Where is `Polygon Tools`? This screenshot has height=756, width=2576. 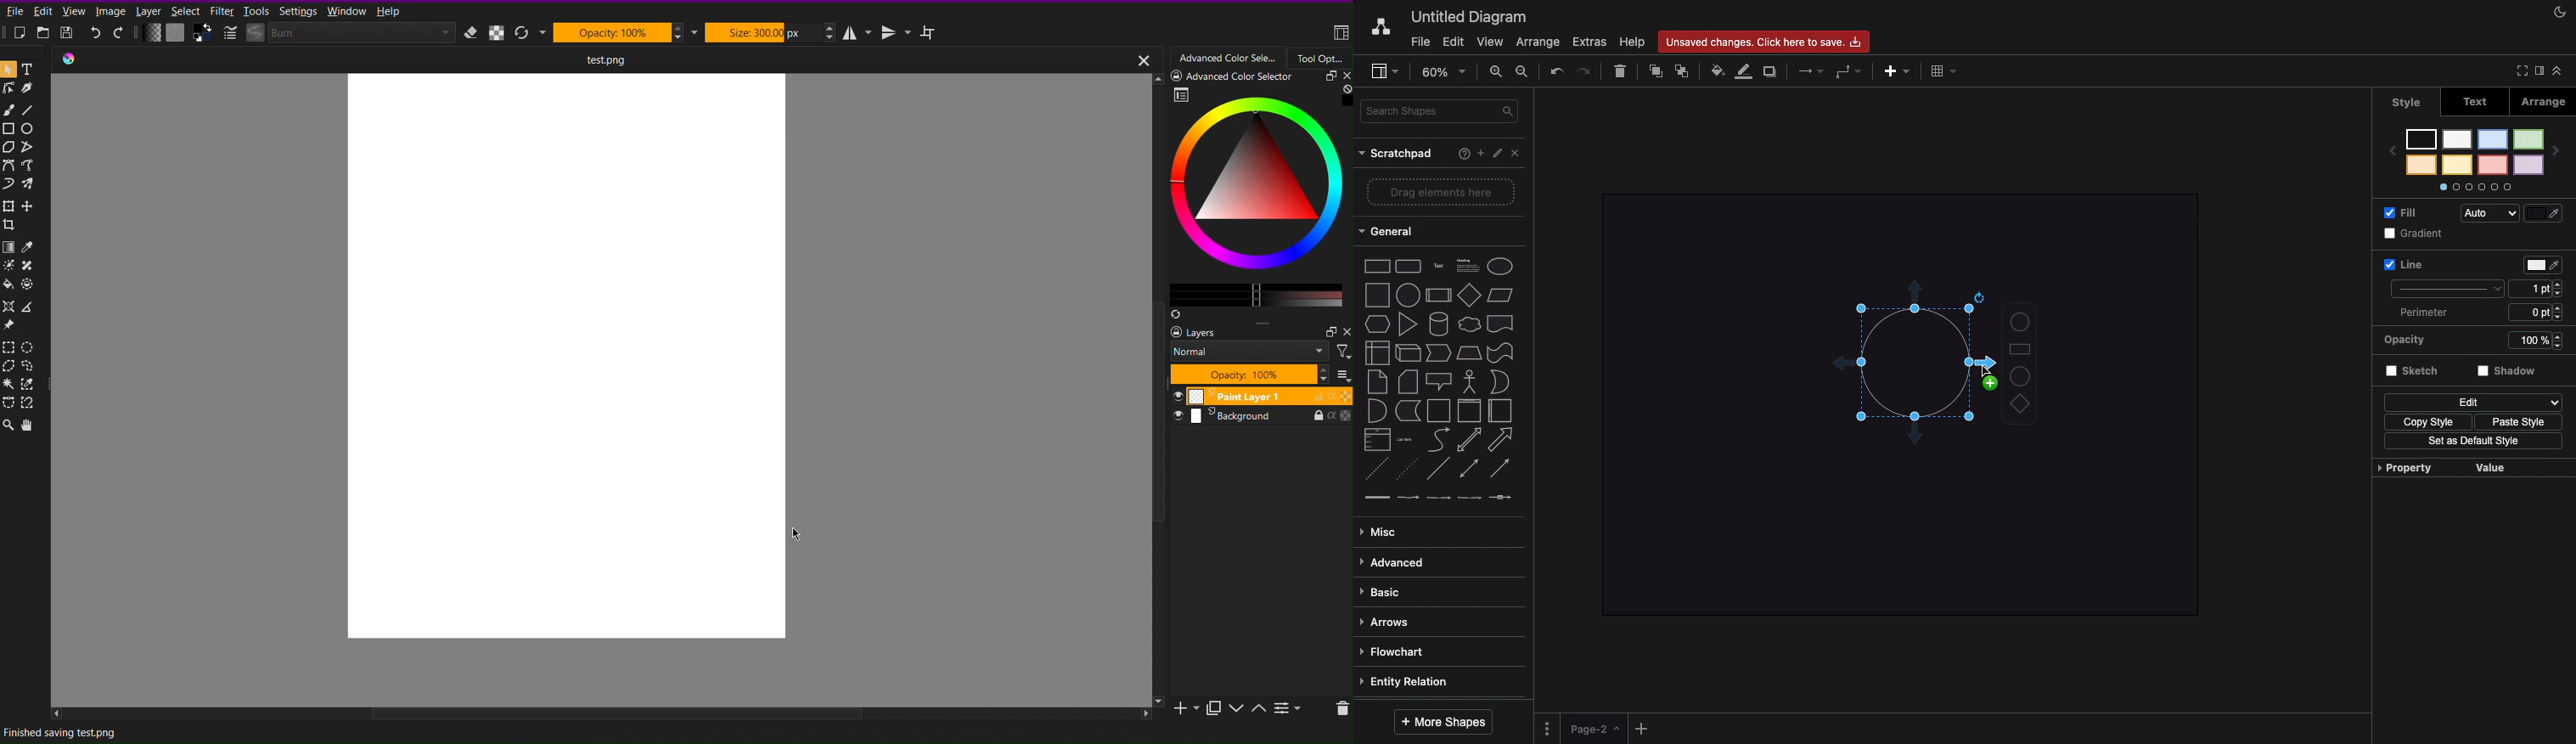
Polygon Tools is located at coordinates (23, 146).